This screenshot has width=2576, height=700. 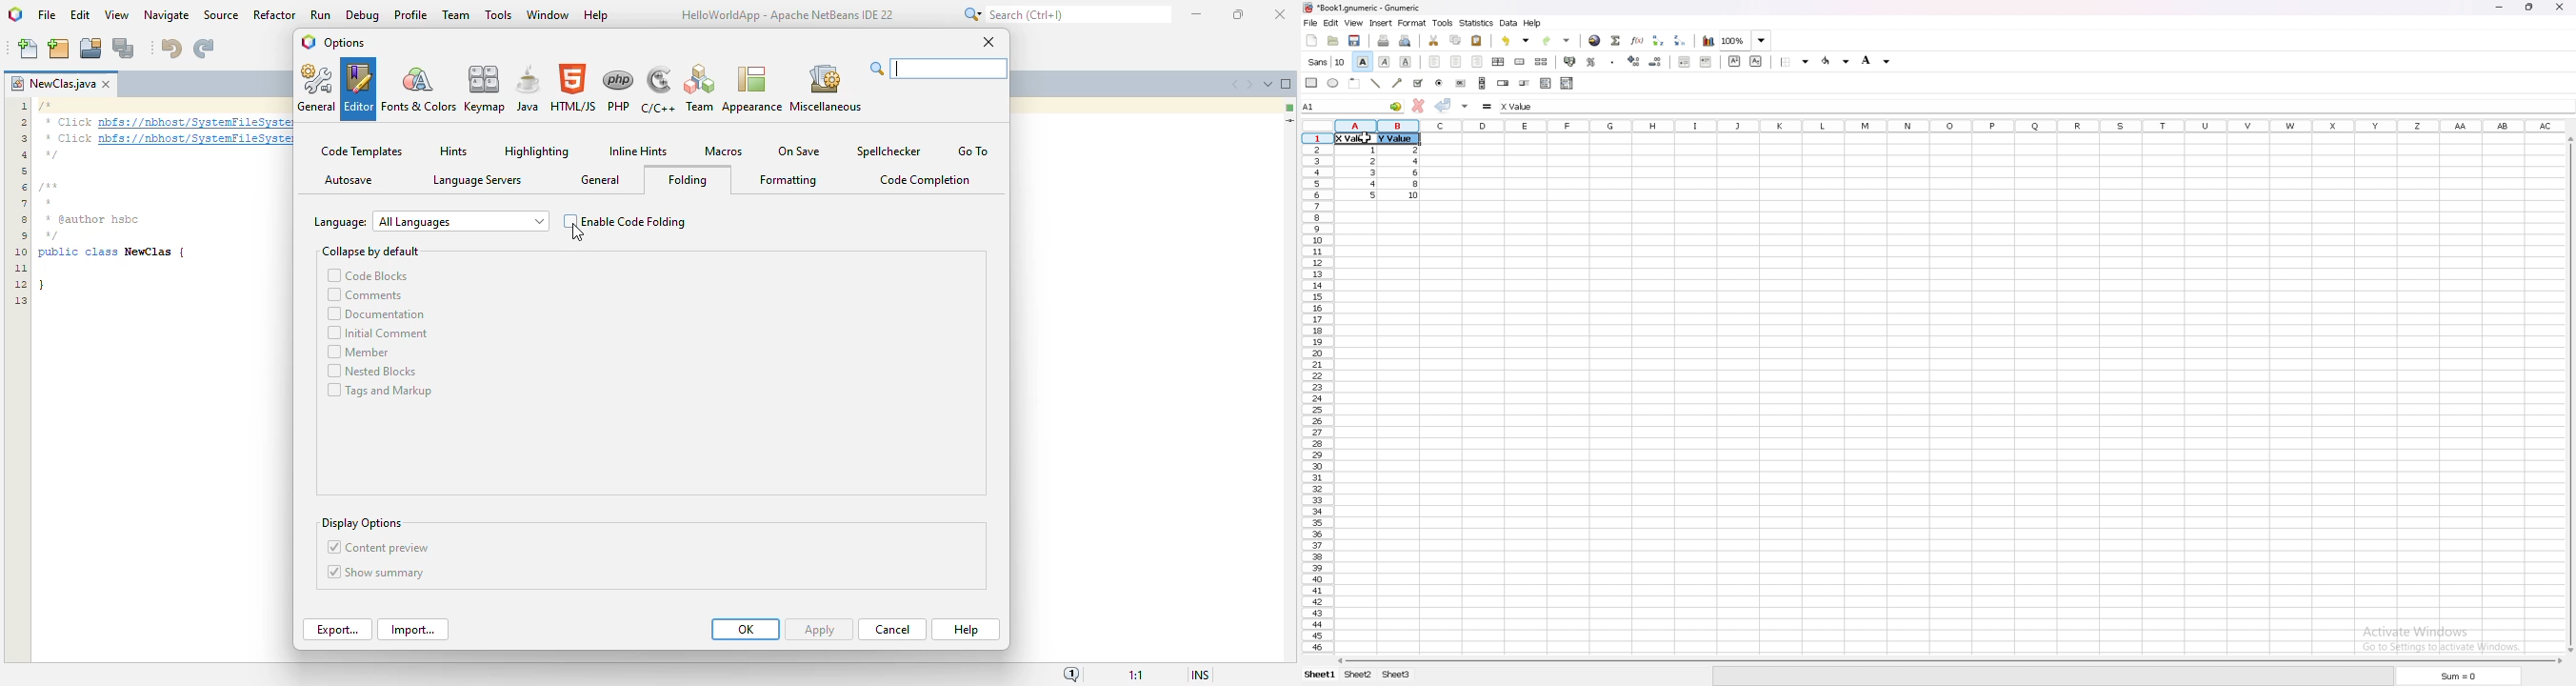 What do you see at coordinates (1434, 40) in the screenshot?
I see `cut` at bounding box center [1434, 40].